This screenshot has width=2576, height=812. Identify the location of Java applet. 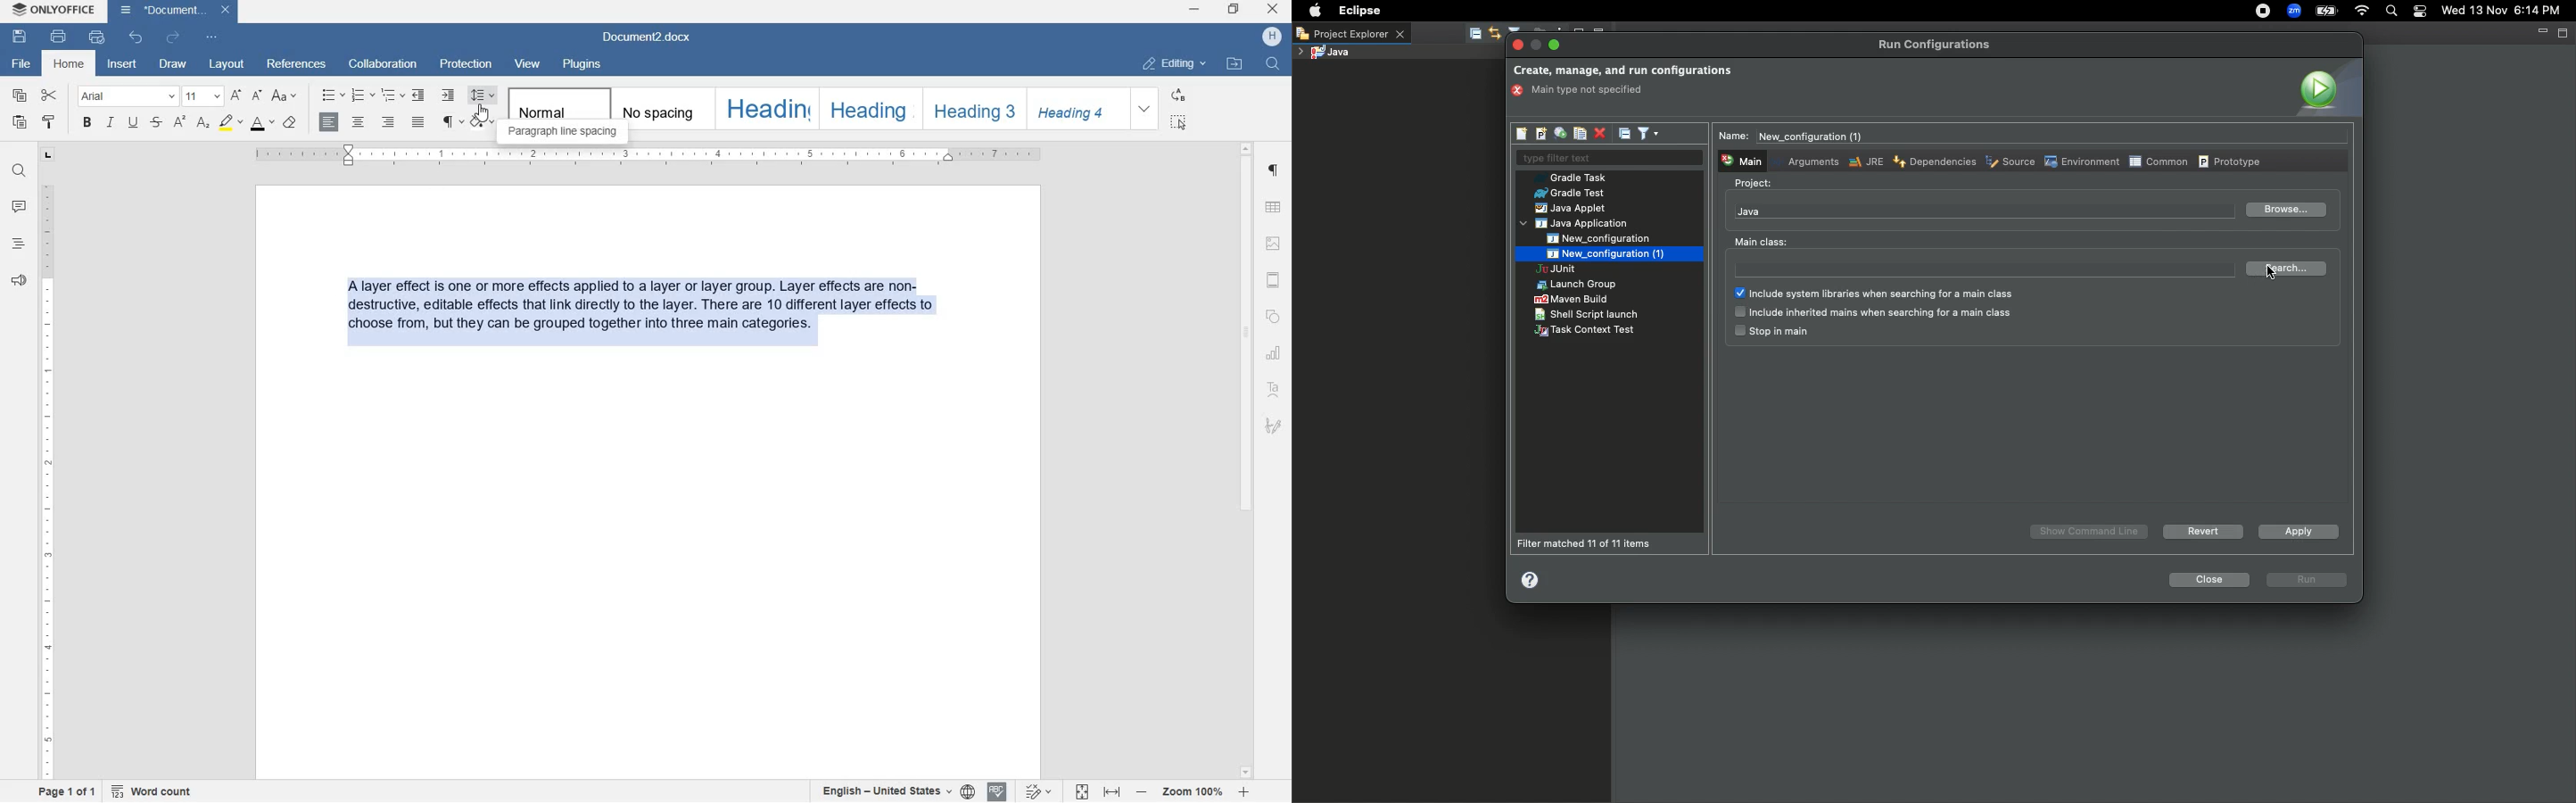
(1573, 209).